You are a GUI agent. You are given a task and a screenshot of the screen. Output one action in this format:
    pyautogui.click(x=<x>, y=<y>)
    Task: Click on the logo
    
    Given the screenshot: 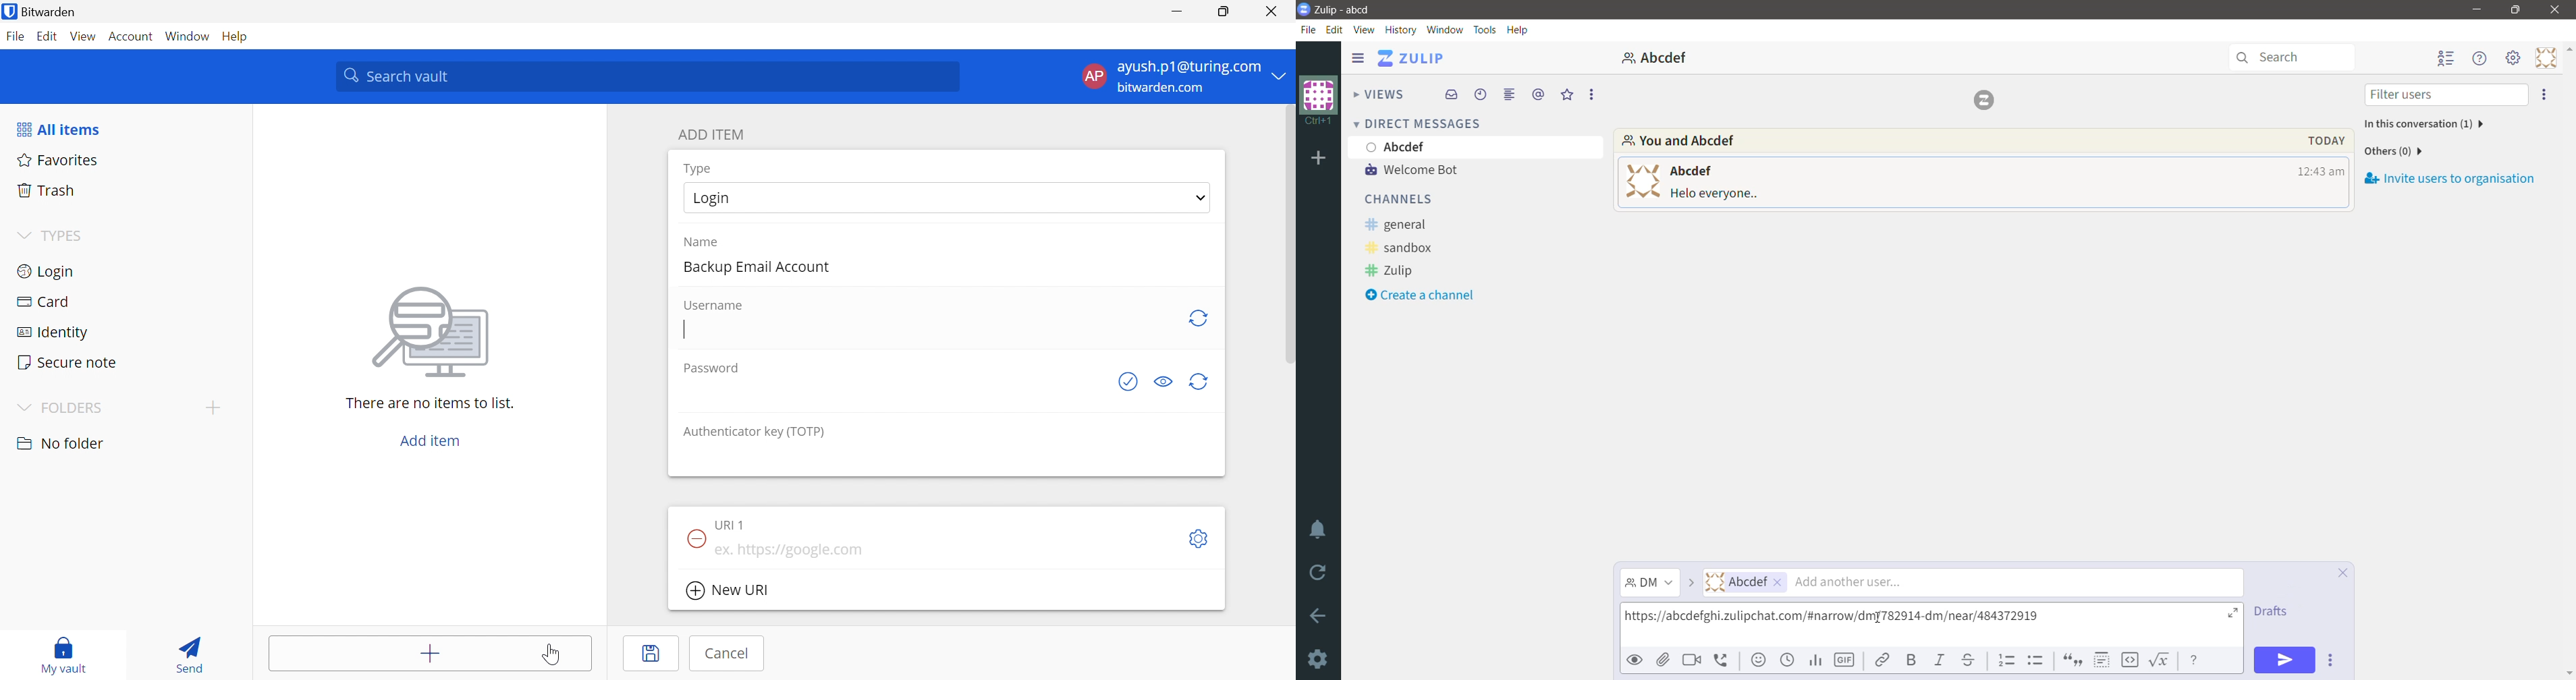 What is the action you would take?
    pyautogui.click(x=1987, y=100)
    